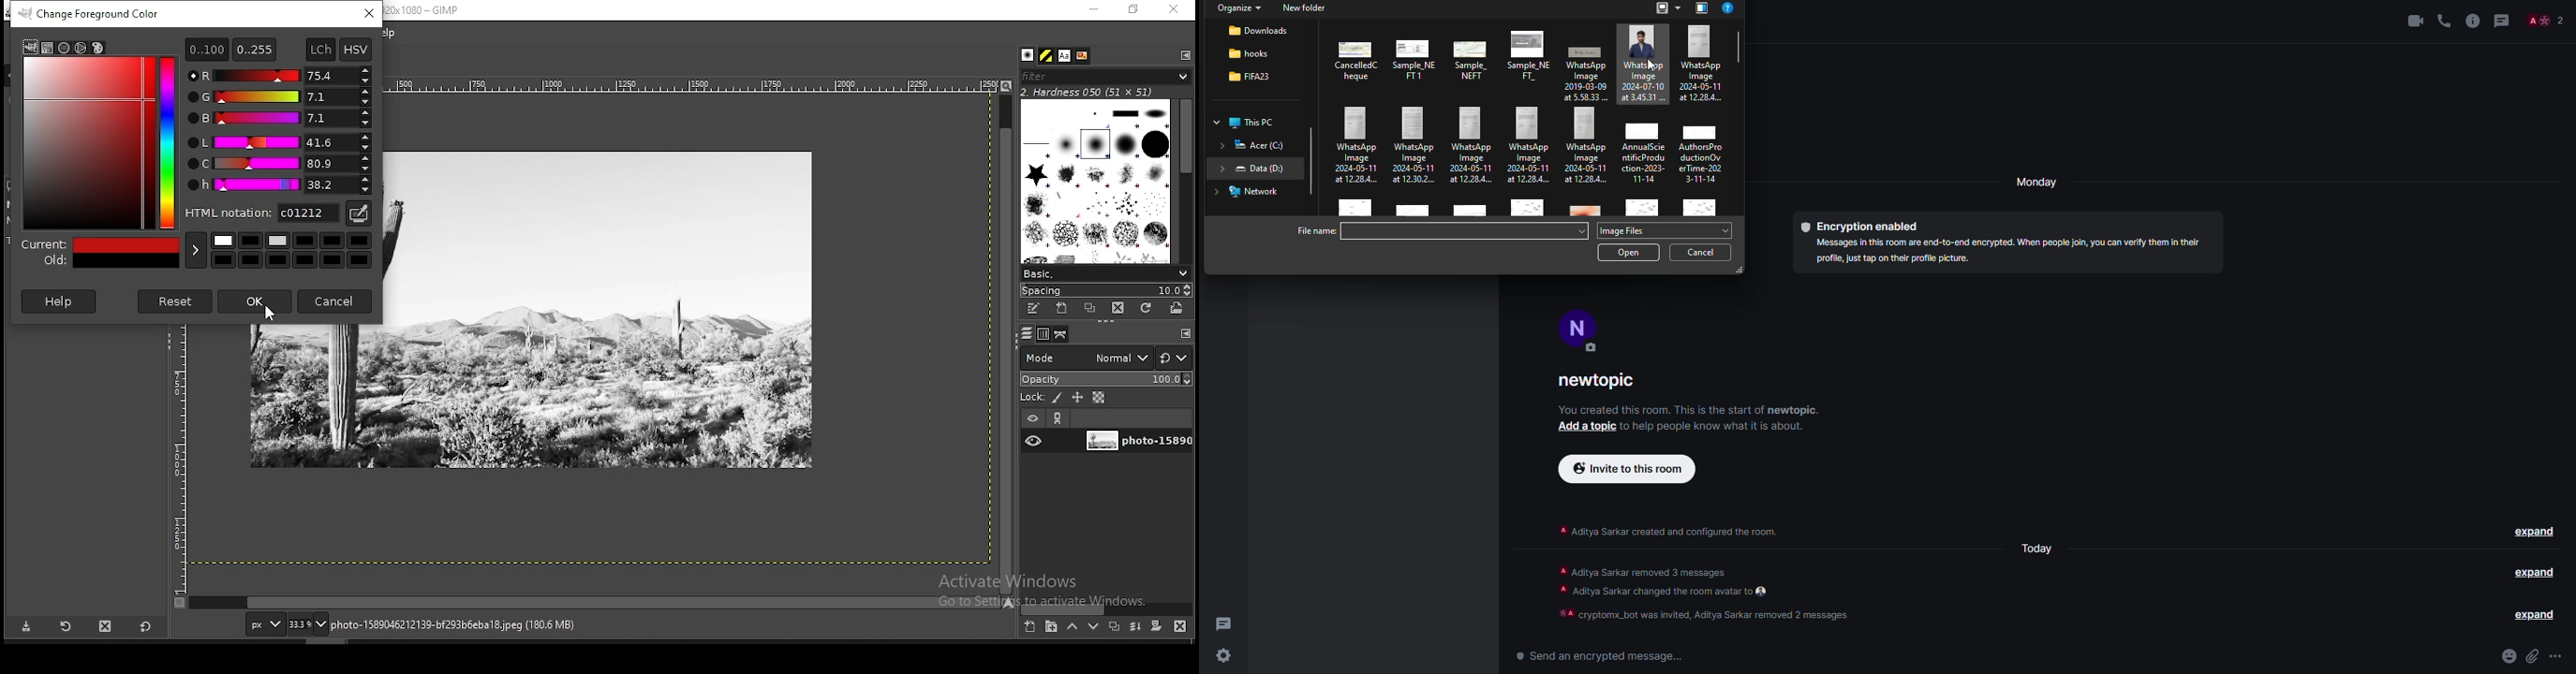 Image resolution: width=2576 pixels, height=700 pixels. What do you see at coordinates (1251, 168) in the screenshot?
I see `location` at bounding box center [1251, 168].